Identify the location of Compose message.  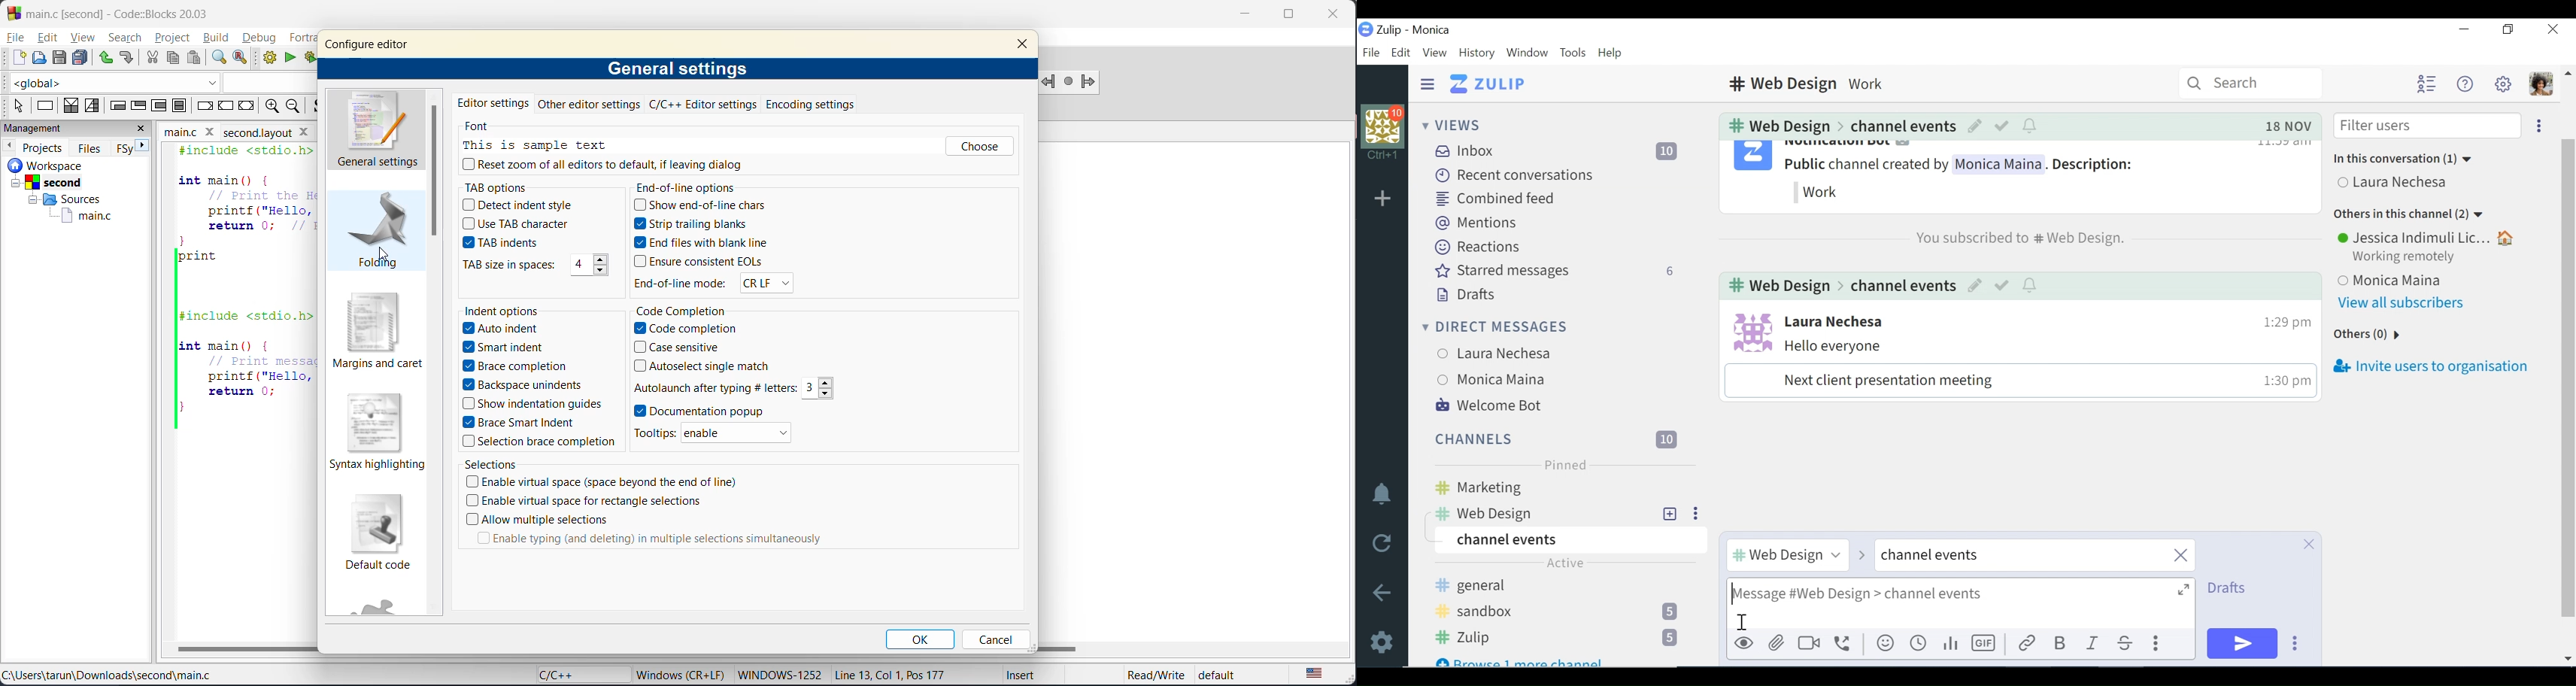
(1961, 603).